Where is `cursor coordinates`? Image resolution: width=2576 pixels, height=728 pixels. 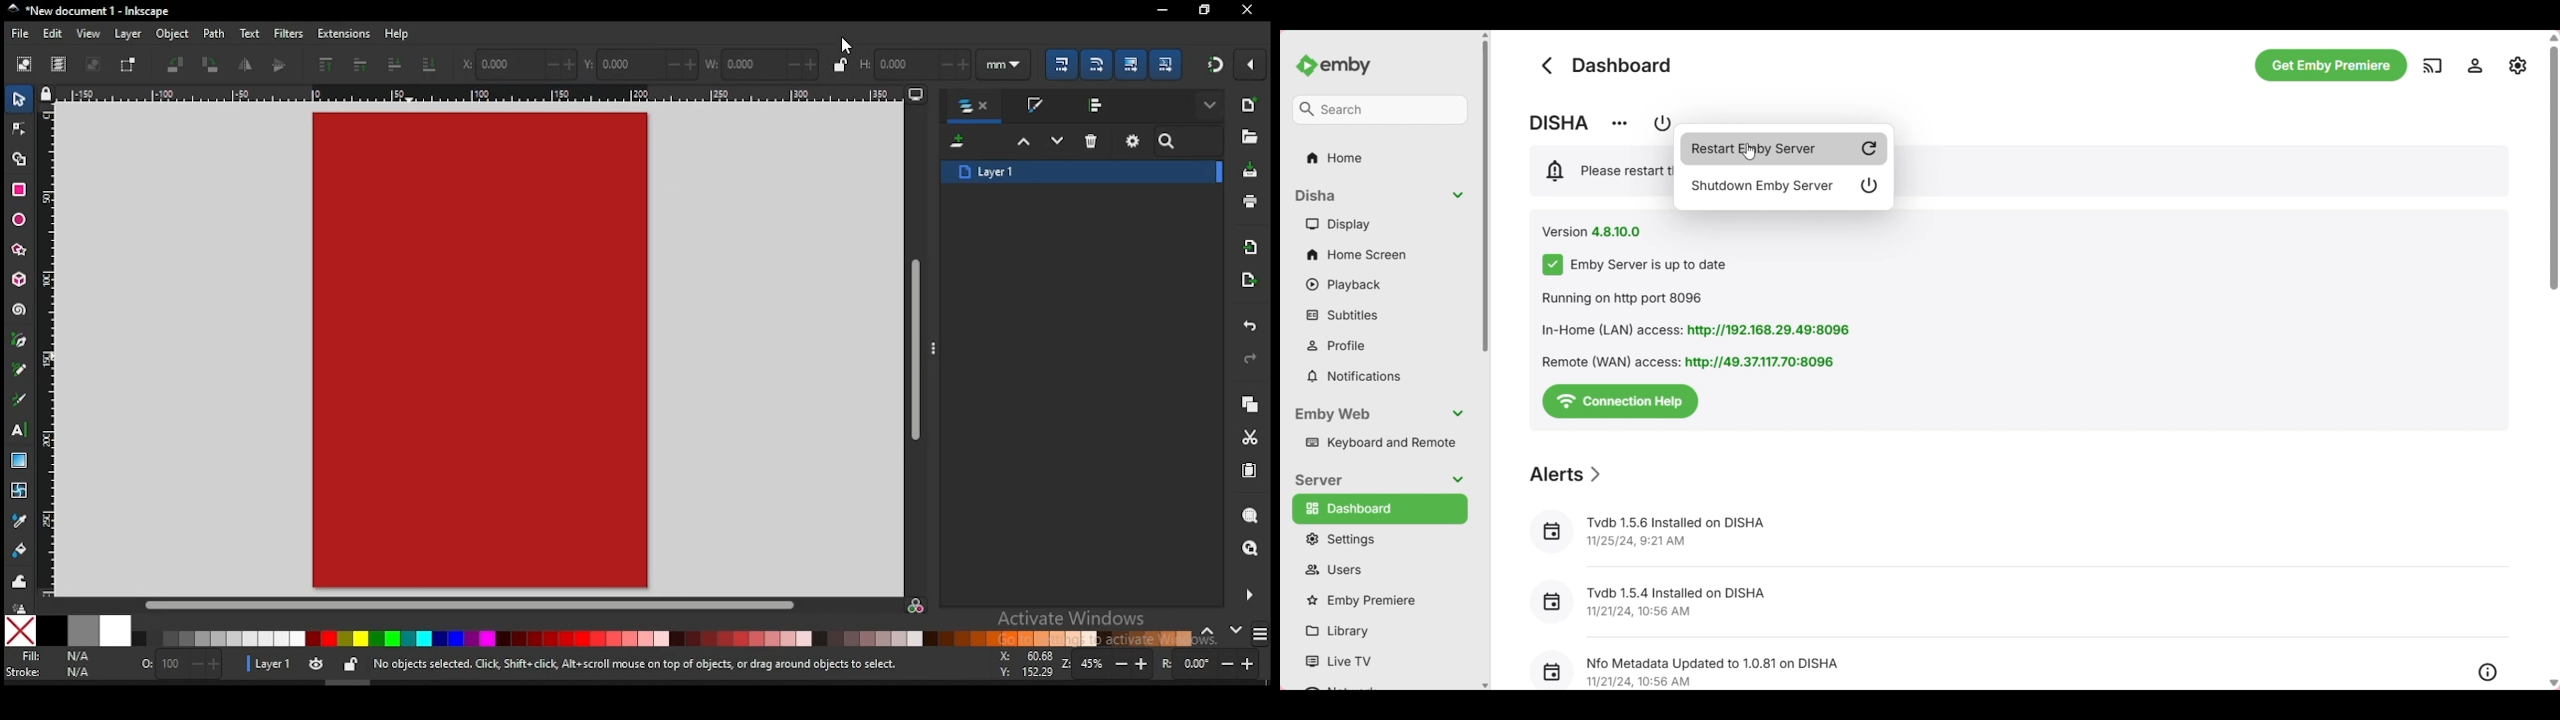 cursor coordinates is located at coordinates (1023, 662).